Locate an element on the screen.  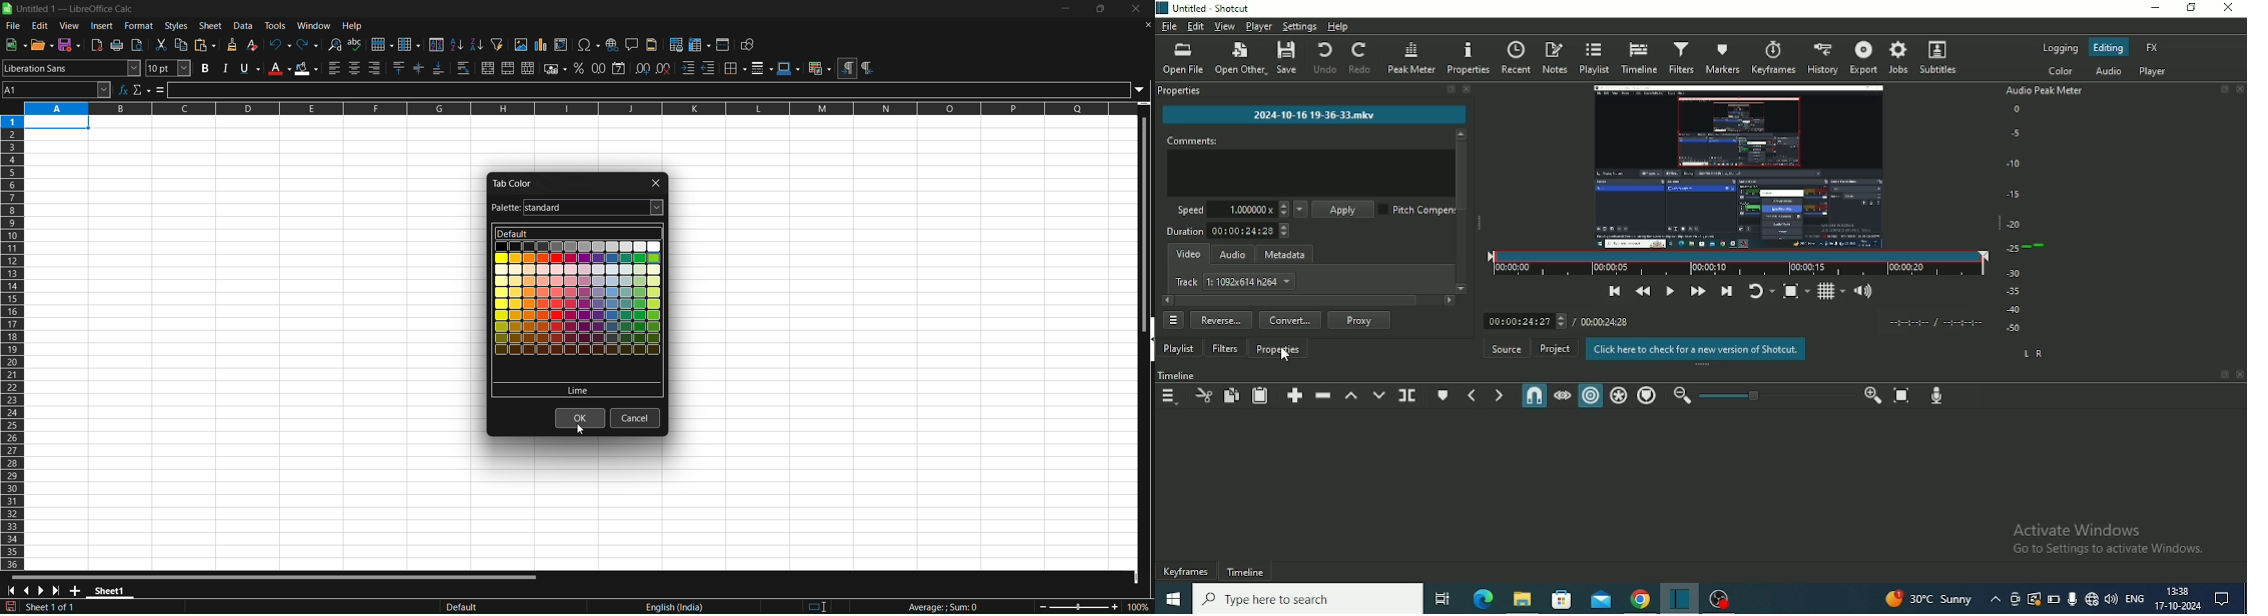
Properties is located at coordinates (1279, 351).